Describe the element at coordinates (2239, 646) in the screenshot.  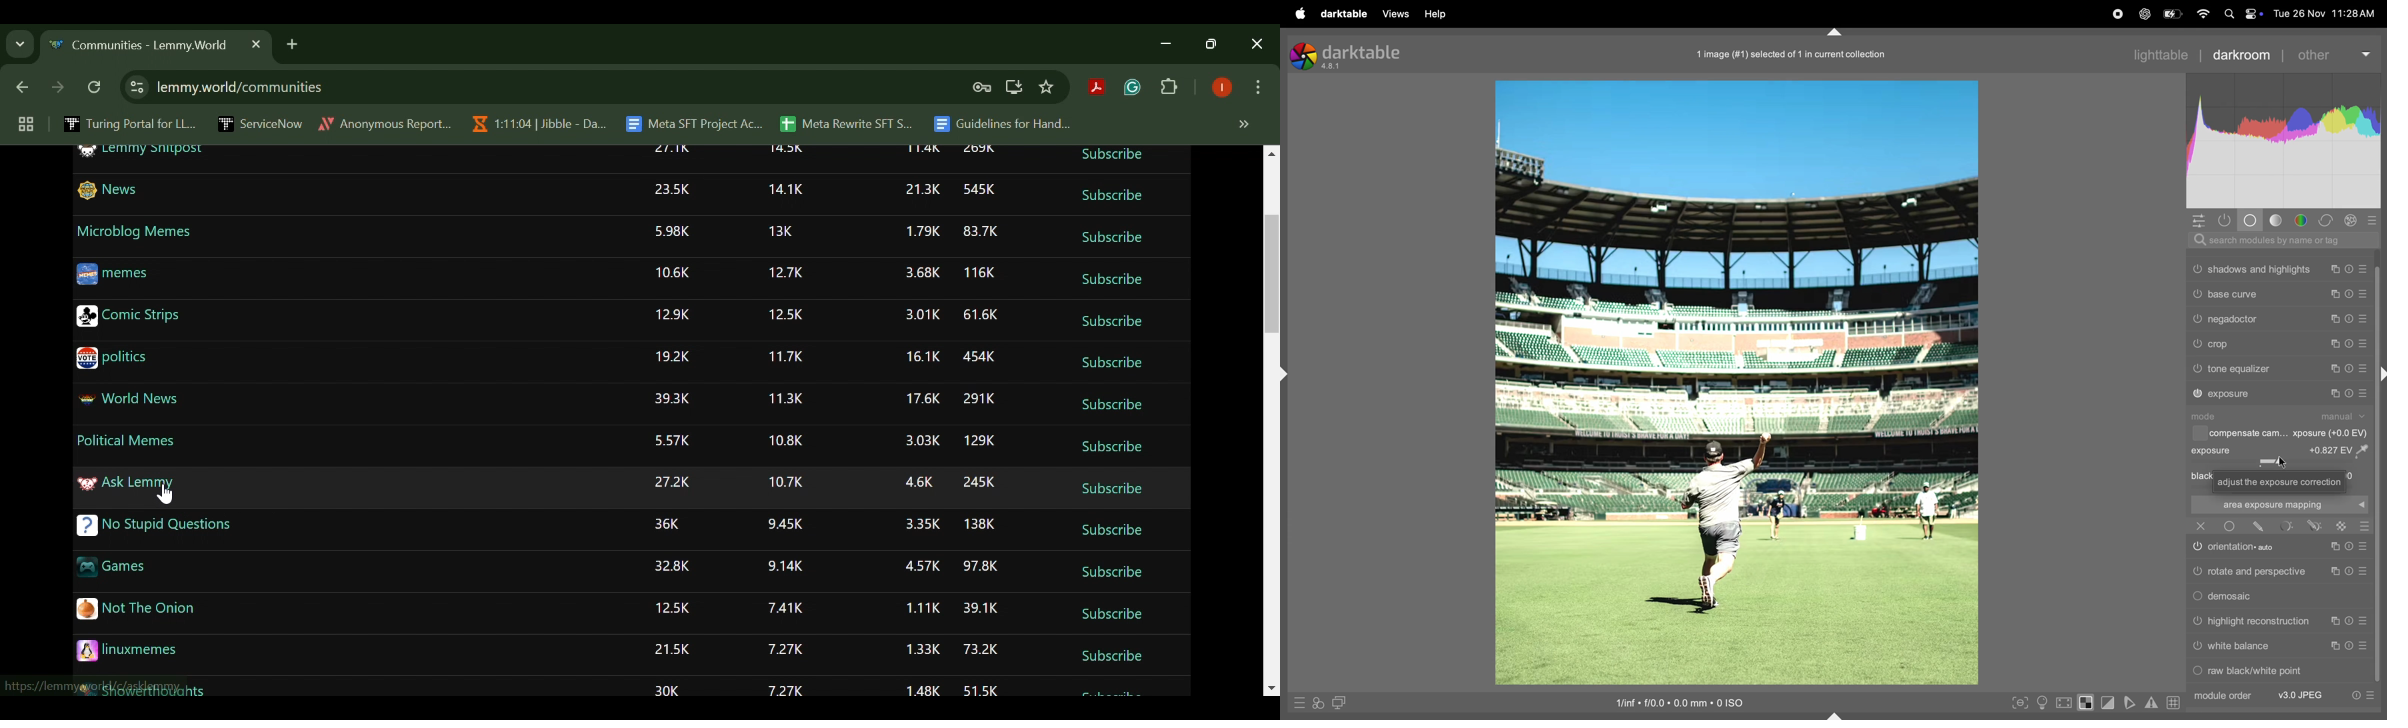
I see `white balance` at that location.